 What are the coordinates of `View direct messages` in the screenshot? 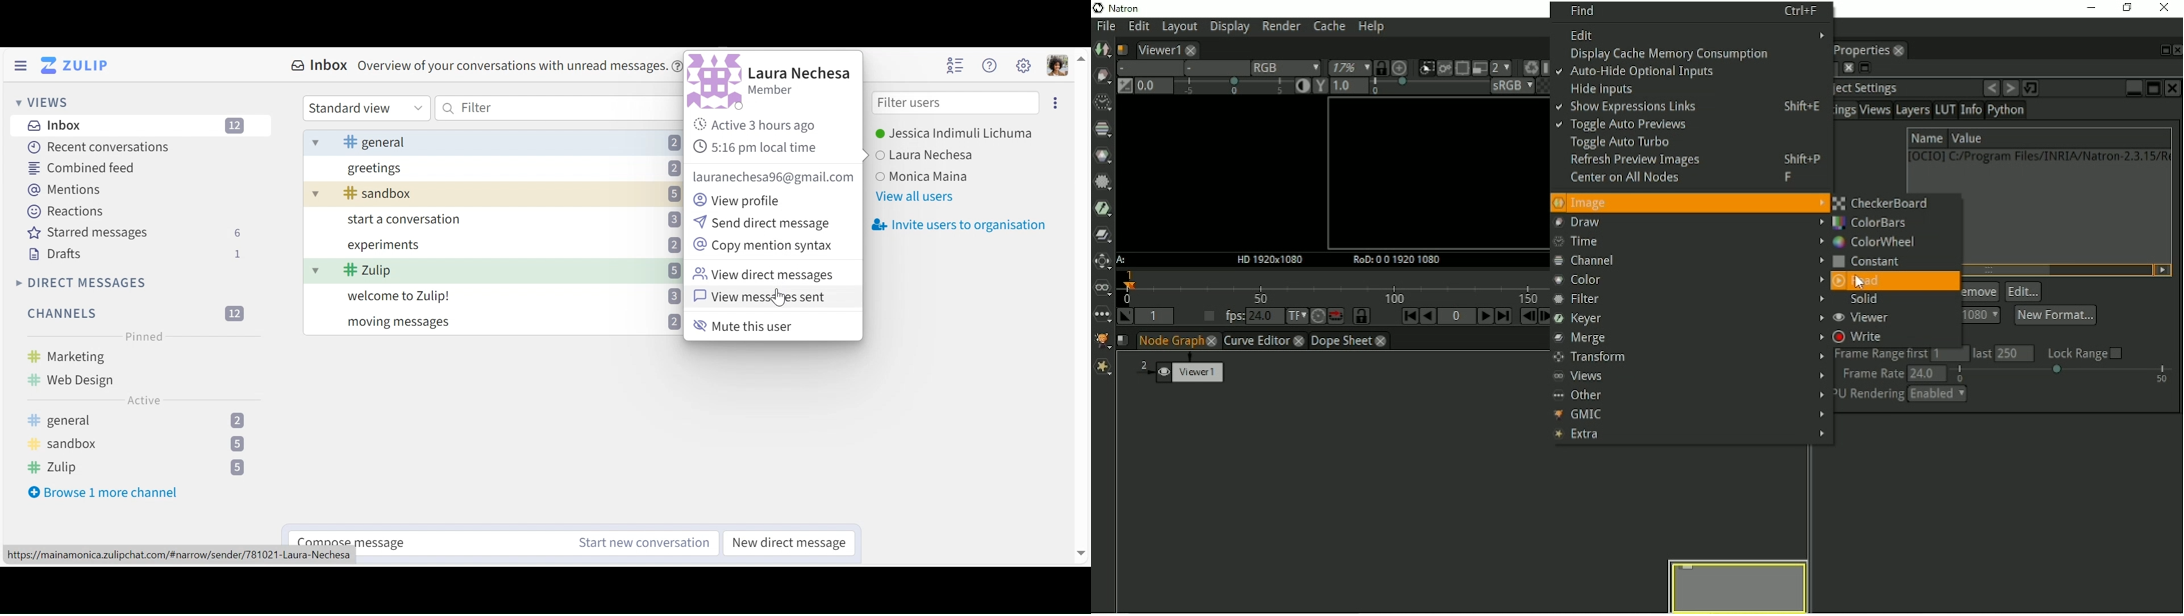 It's located at (764, 273).